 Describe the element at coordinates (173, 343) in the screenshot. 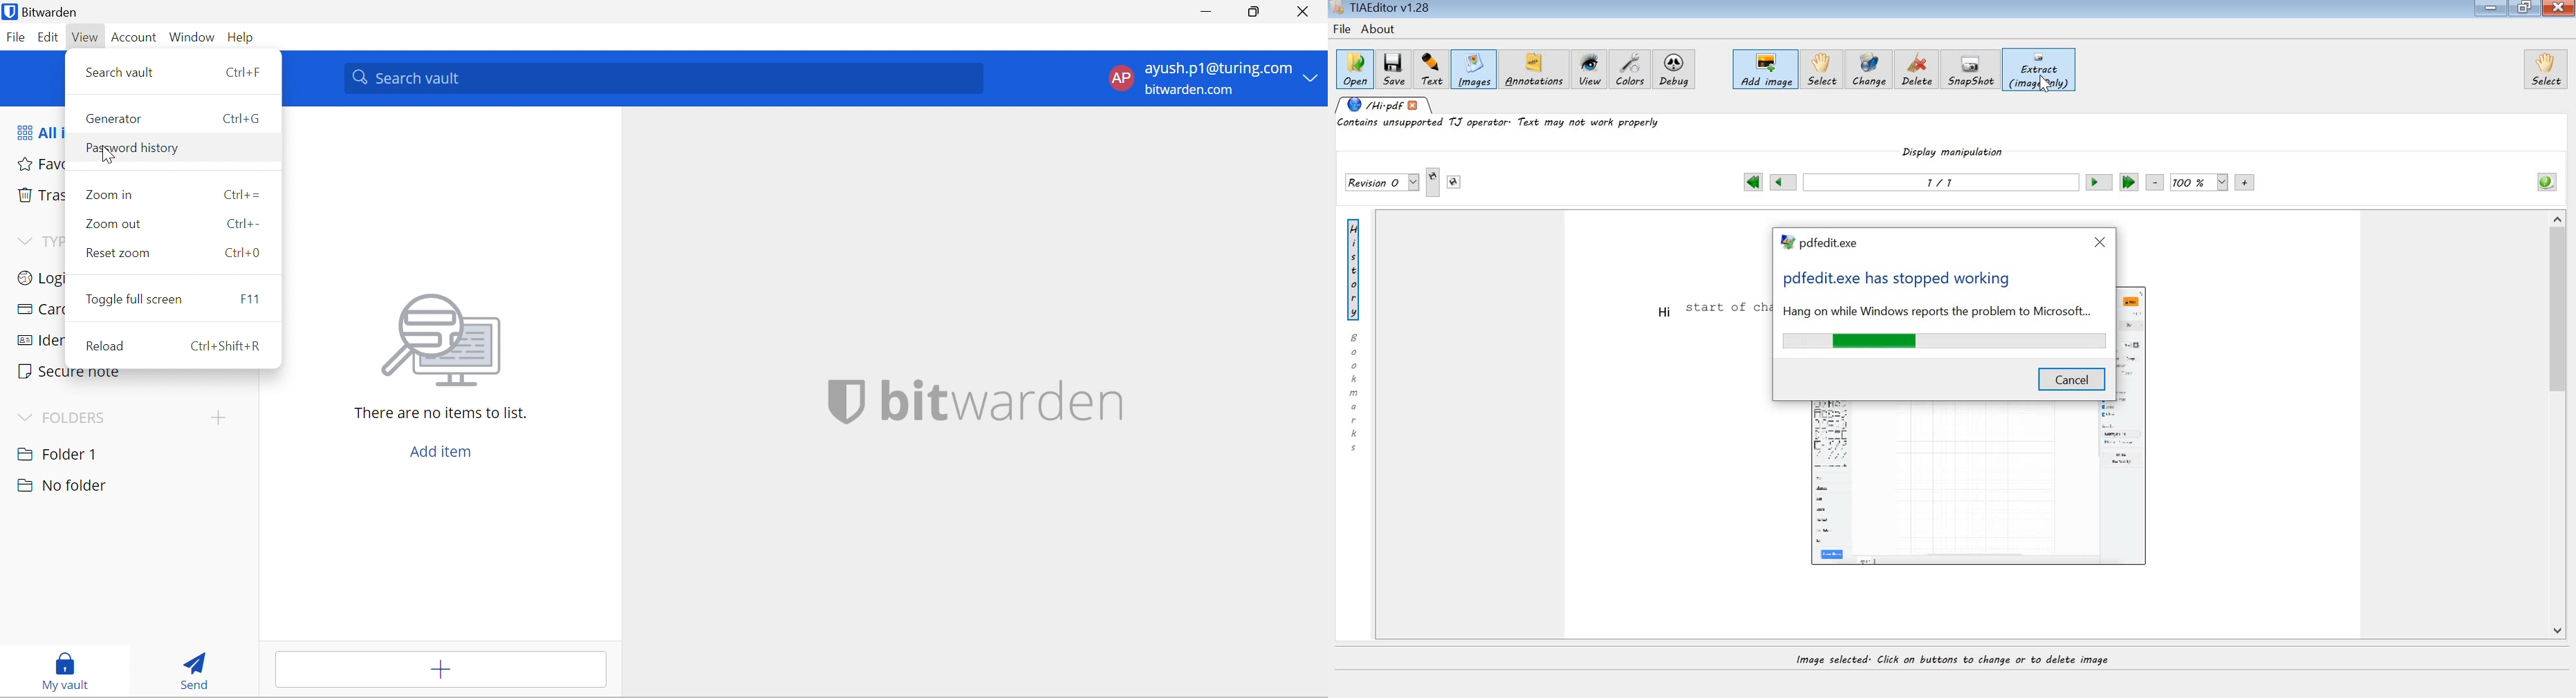

I see `reload` at that location.